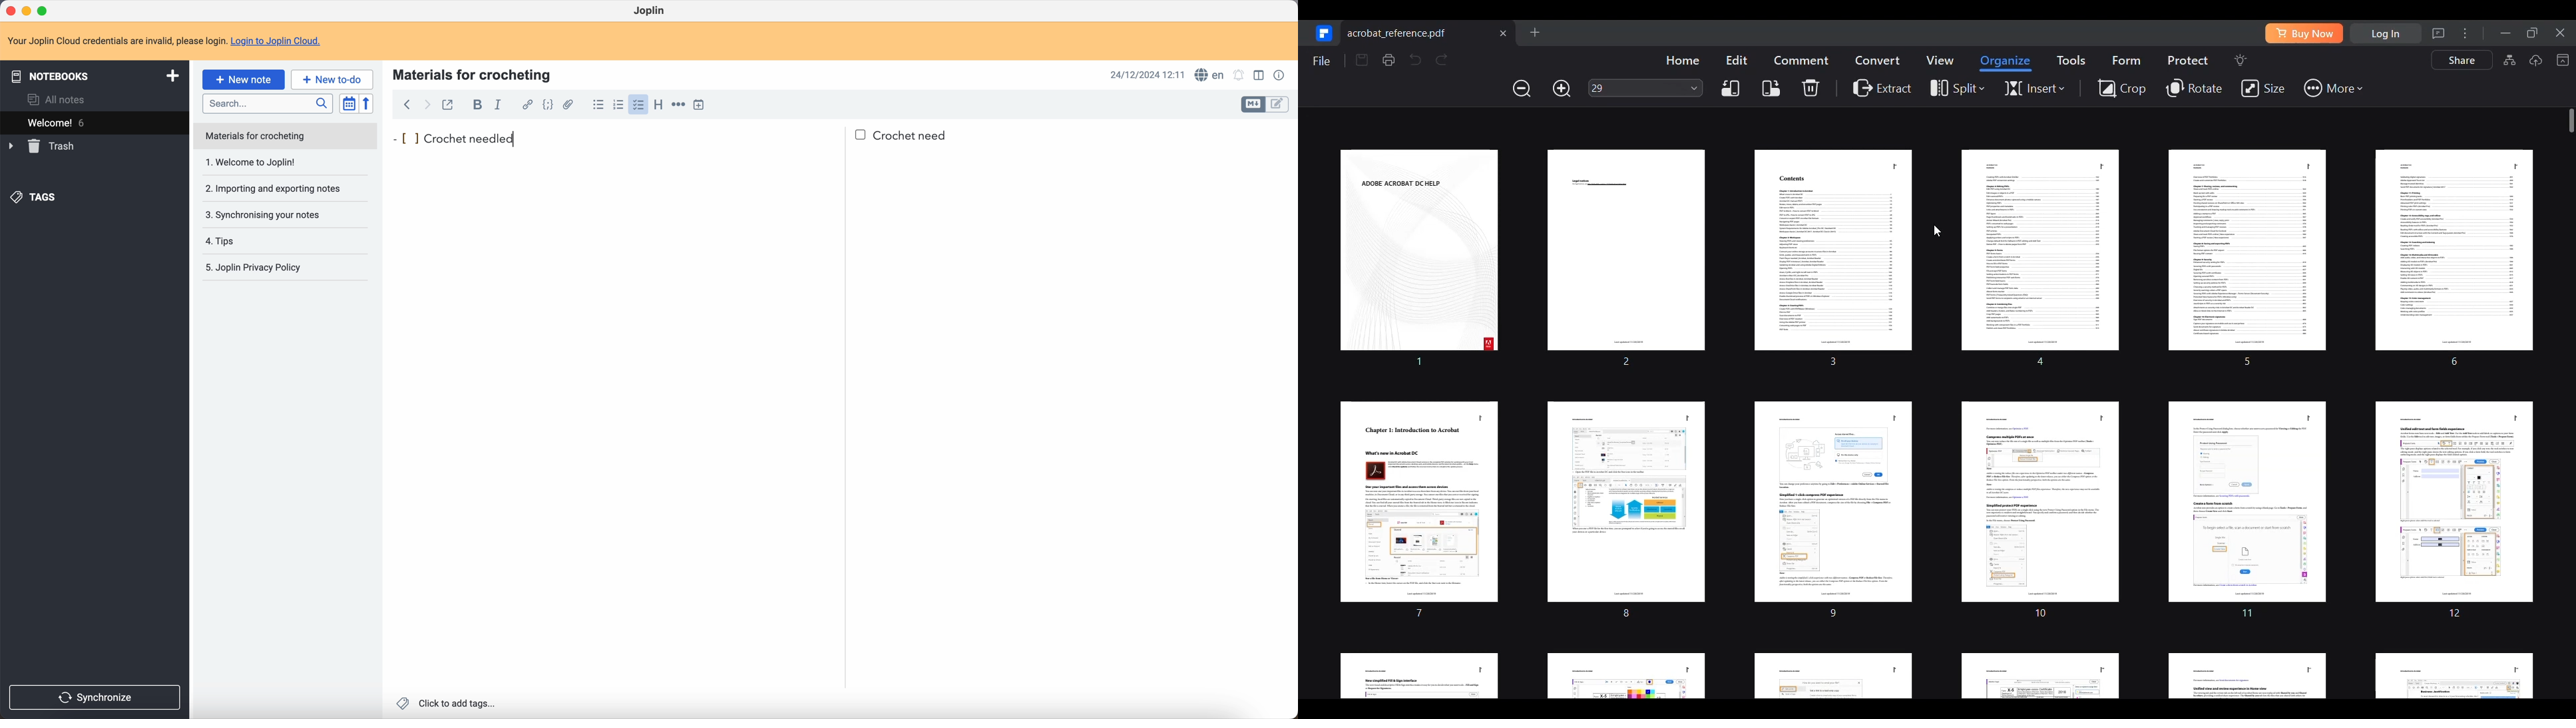 The image size is (2576, 728). What do you see at coordinates (525, 104) in the screenshot?
I see `hyperlink` at bounding box center [525, 104].